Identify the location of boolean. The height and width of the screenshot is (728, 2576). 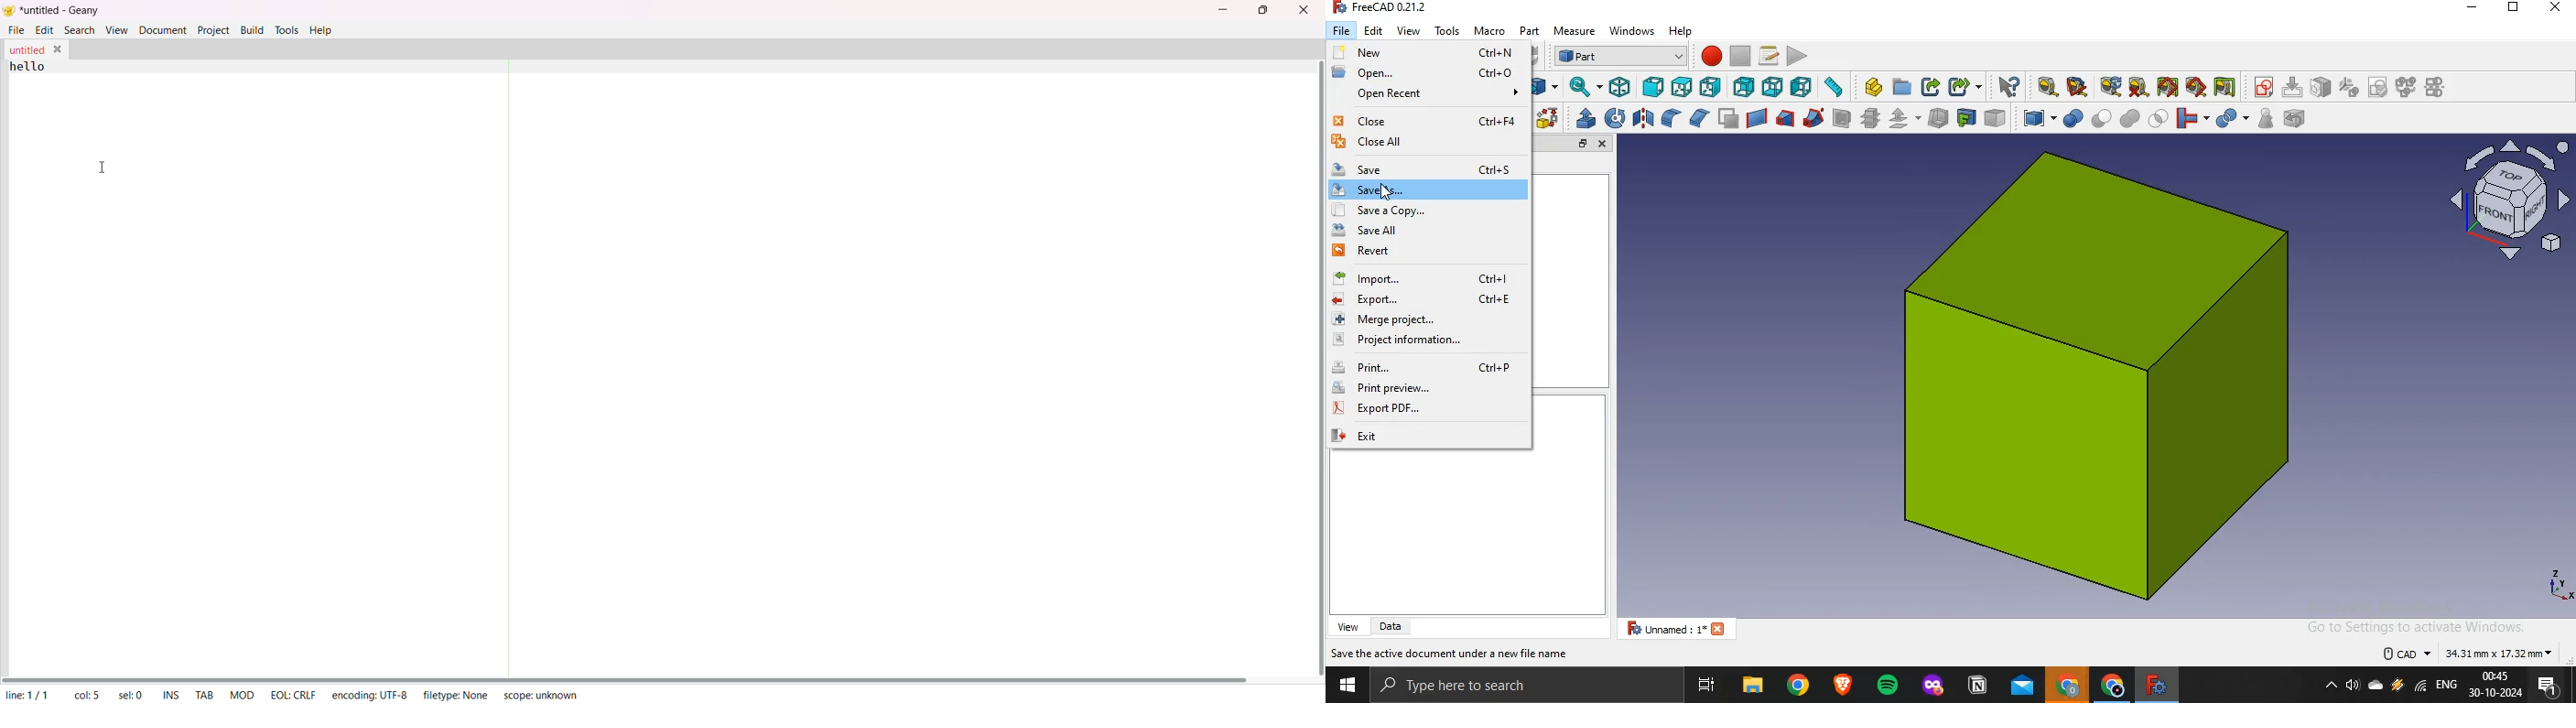
(2073, 117).